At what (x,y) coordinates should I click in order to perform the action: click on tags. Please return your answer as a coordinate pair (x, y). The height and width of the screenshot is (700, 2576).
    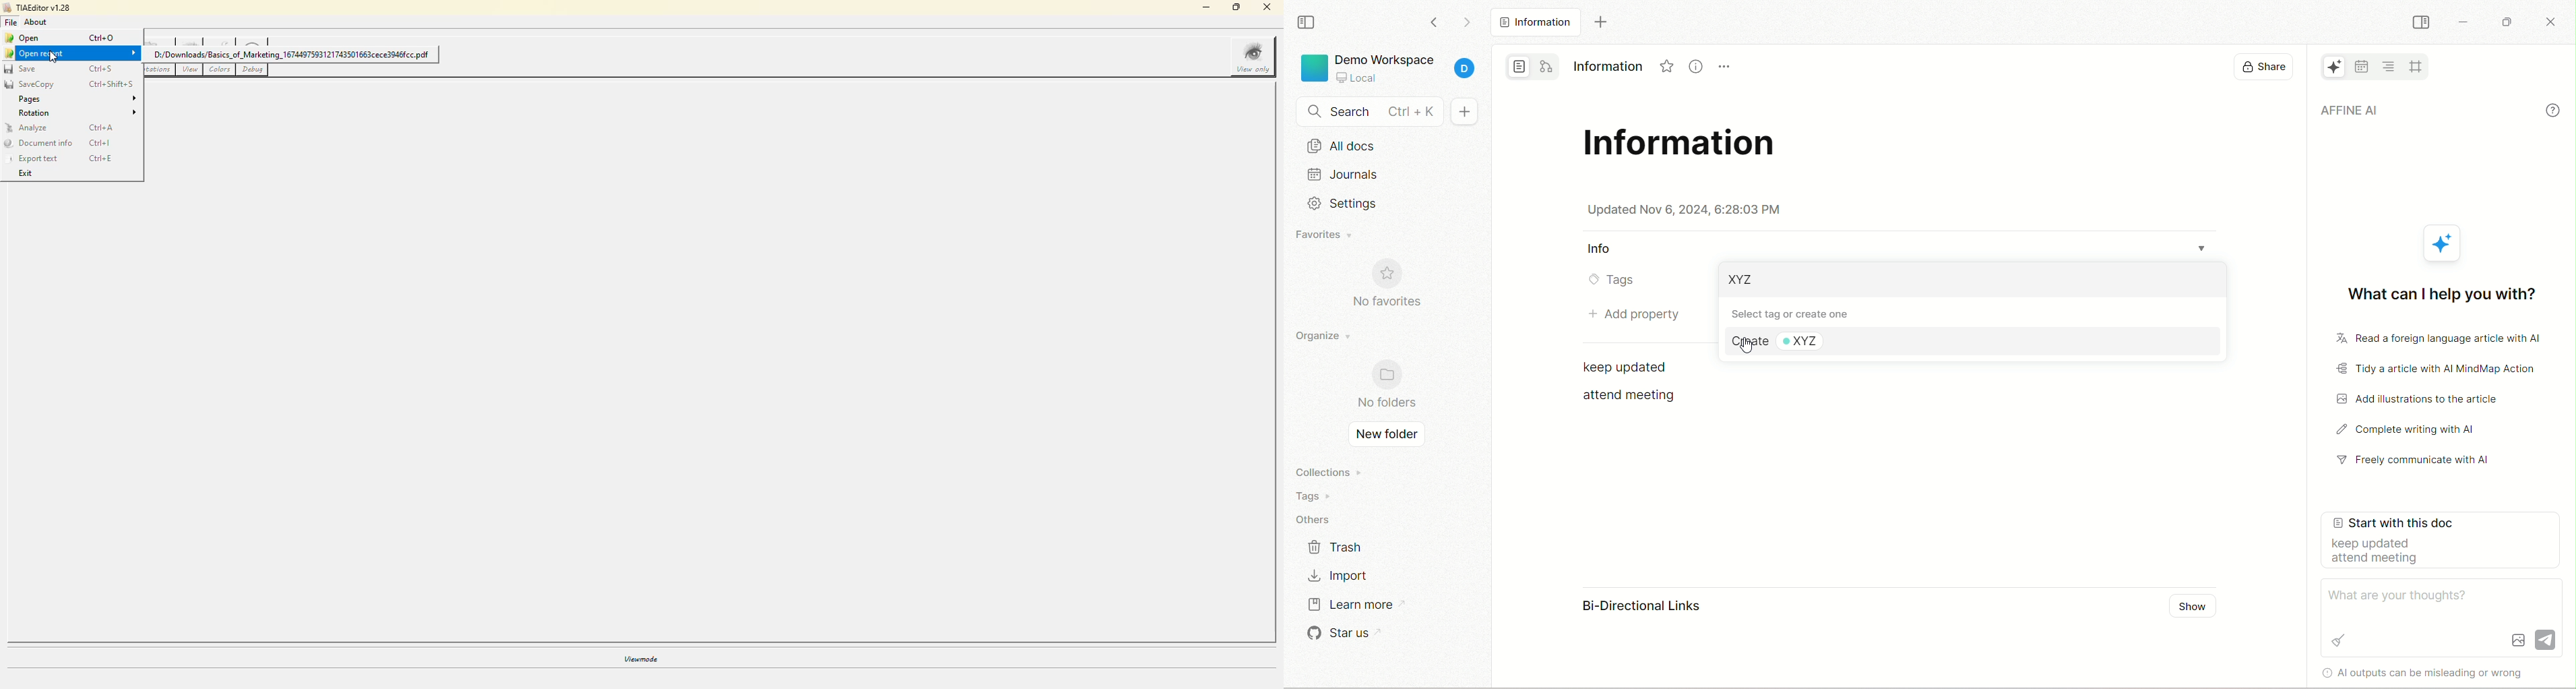
    Looking at the image, I should click on (1610, 281).